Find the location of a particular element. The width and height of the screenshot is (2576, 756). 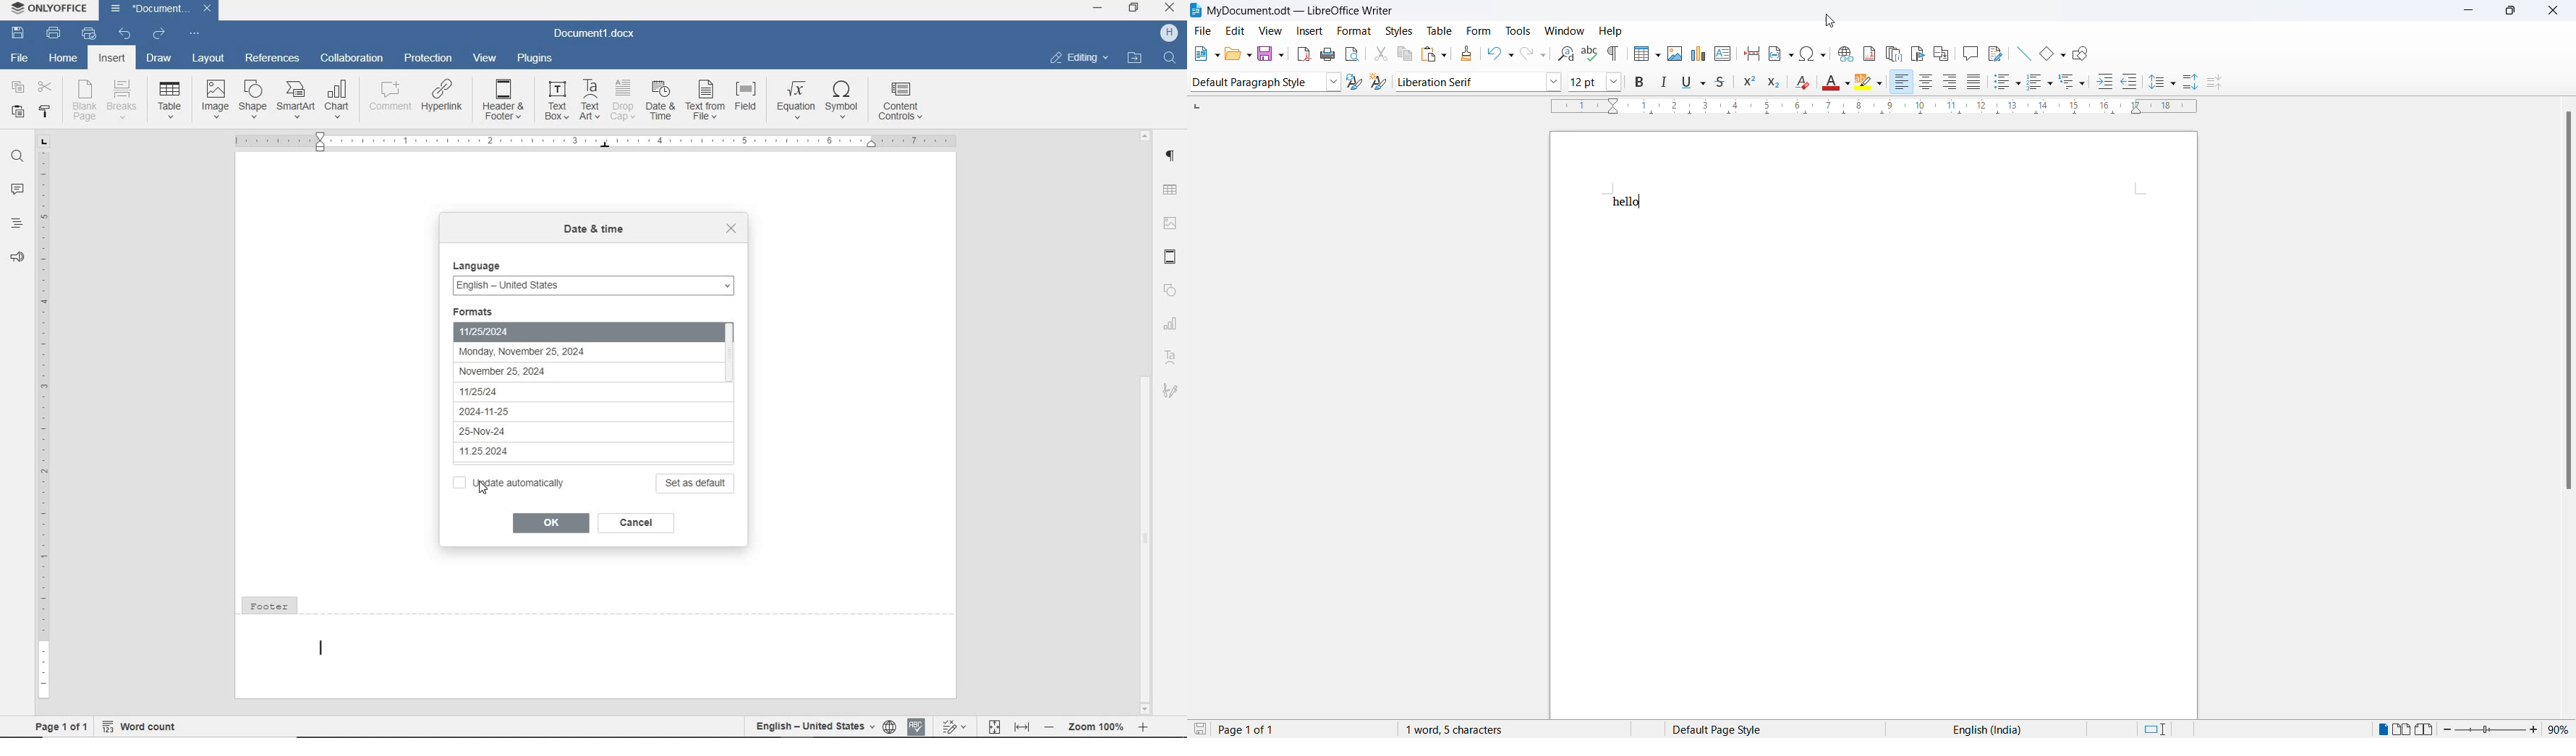

chart is located at coordinates (1171, 324).